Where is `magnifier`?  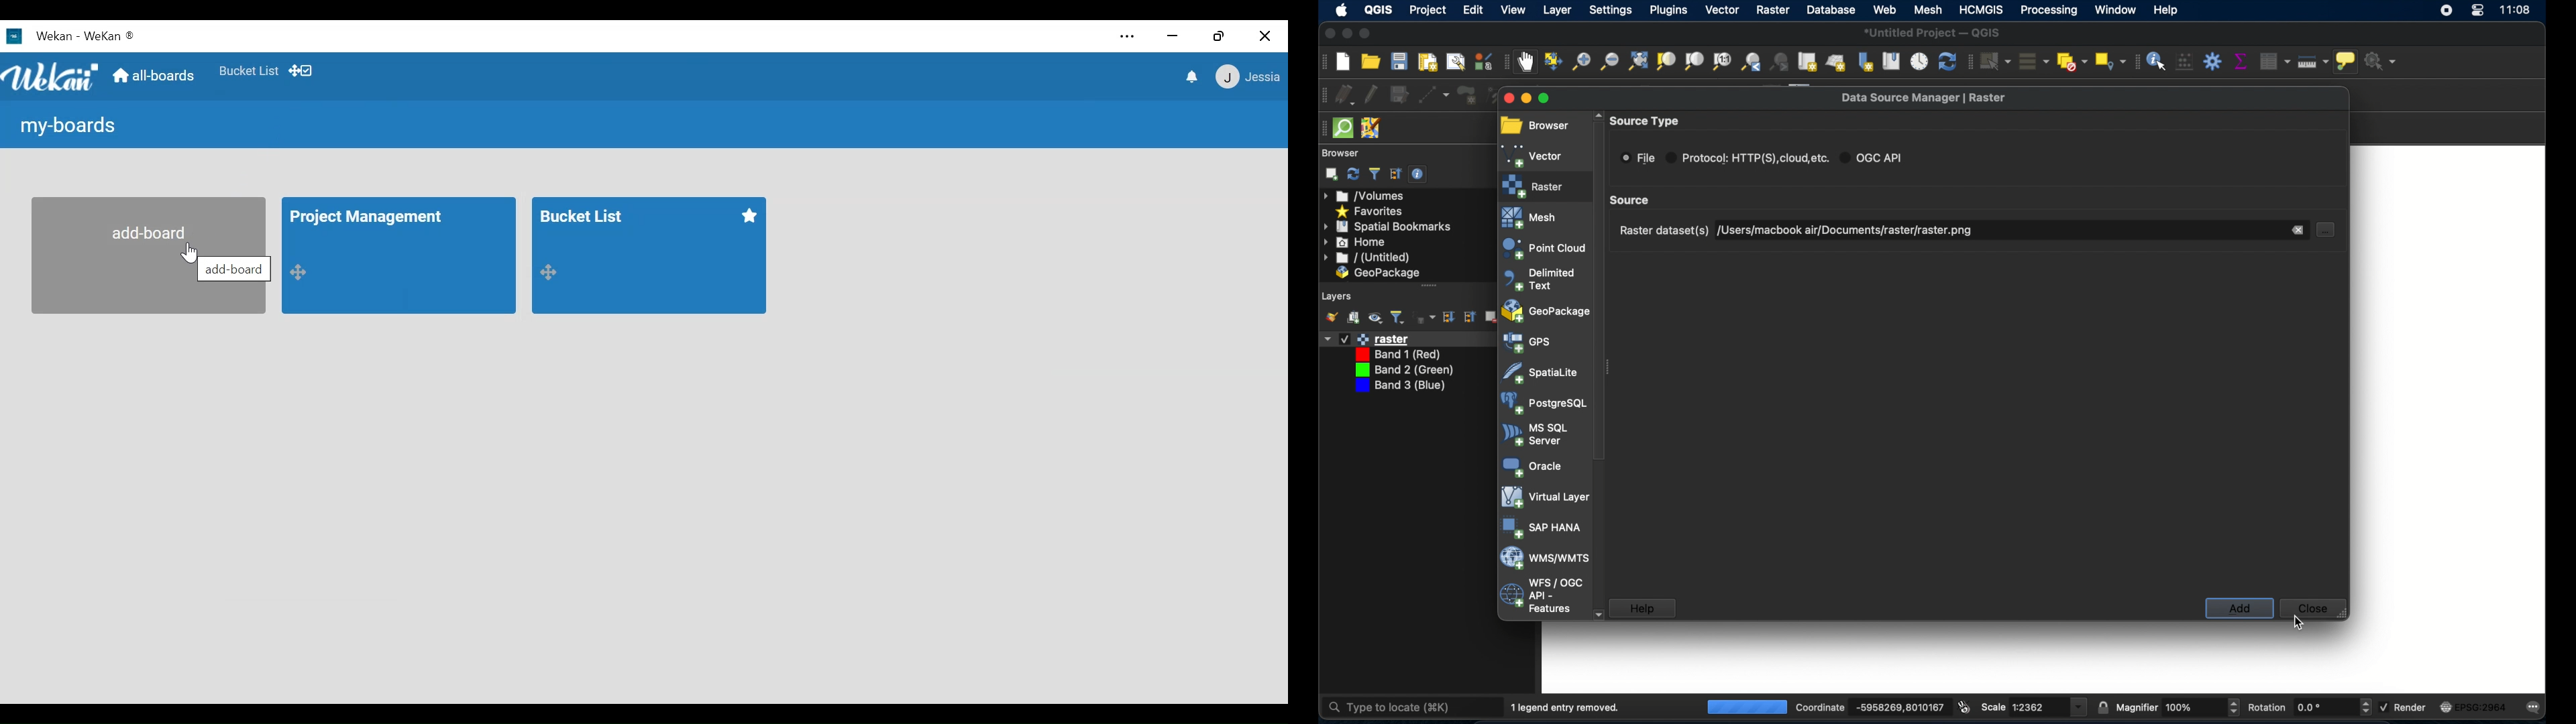 magnifier is located at coordinates (2137, 707).